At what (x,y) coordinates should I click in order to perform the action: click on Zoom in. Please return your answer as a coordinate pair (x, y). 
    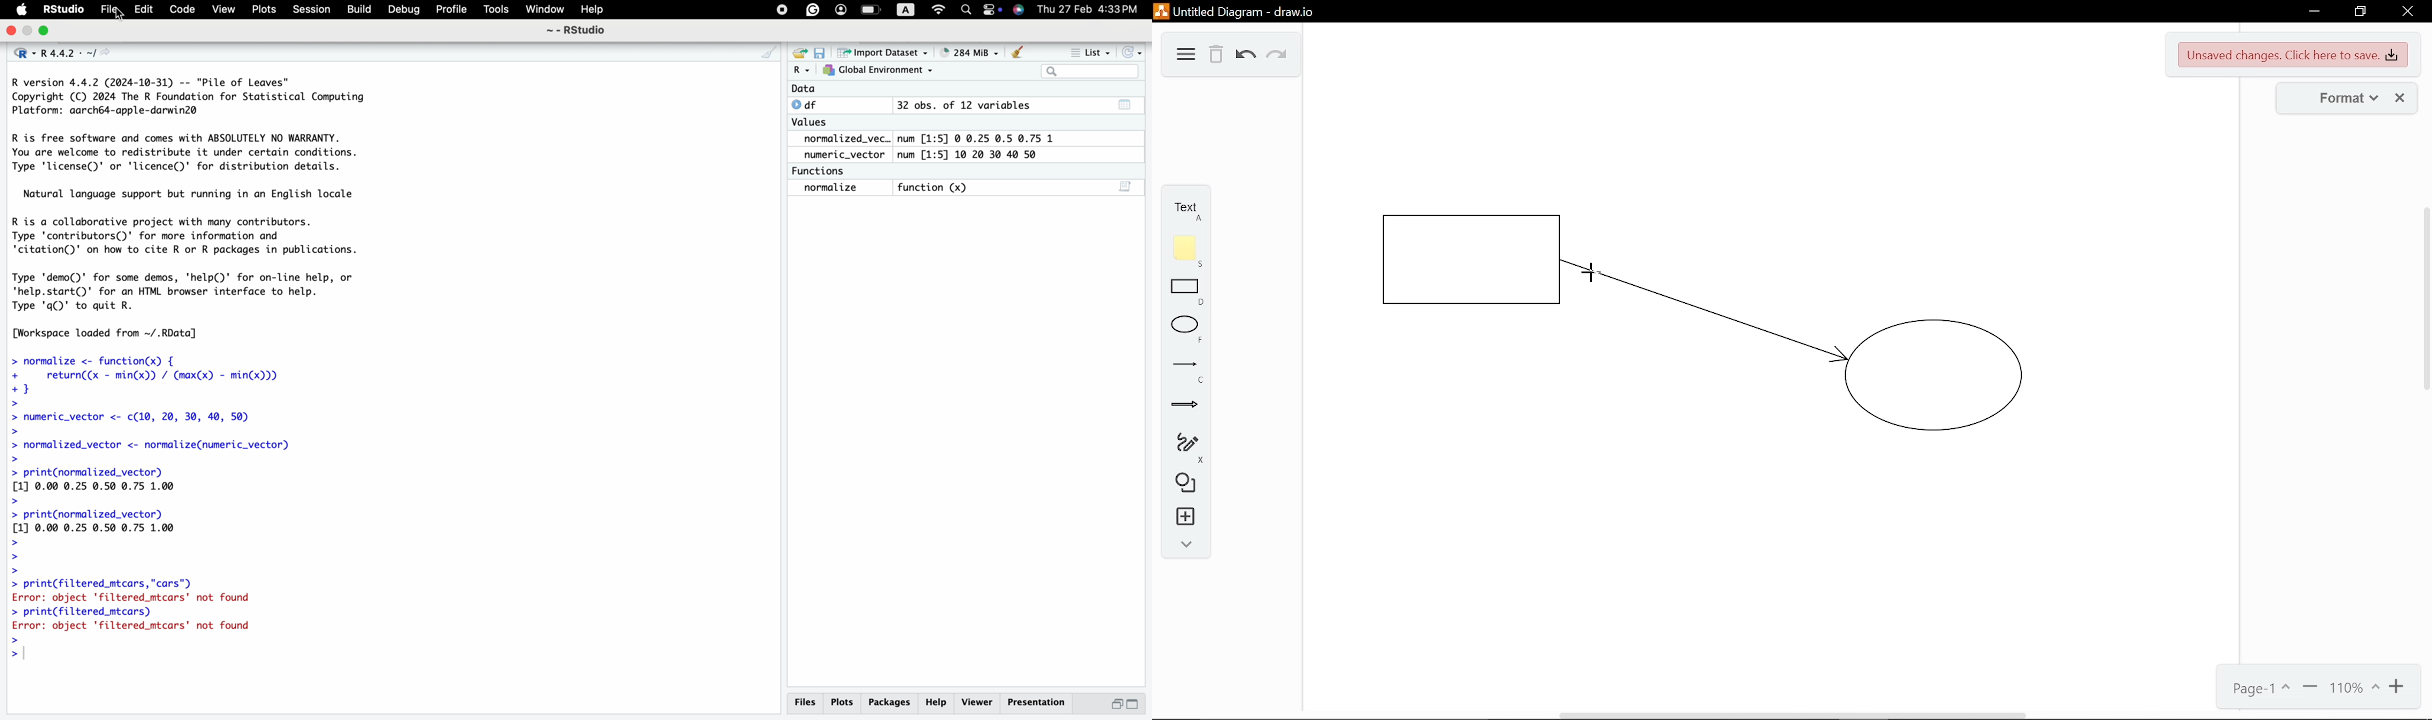
    Looking at the image, I should click on (2400, 687).